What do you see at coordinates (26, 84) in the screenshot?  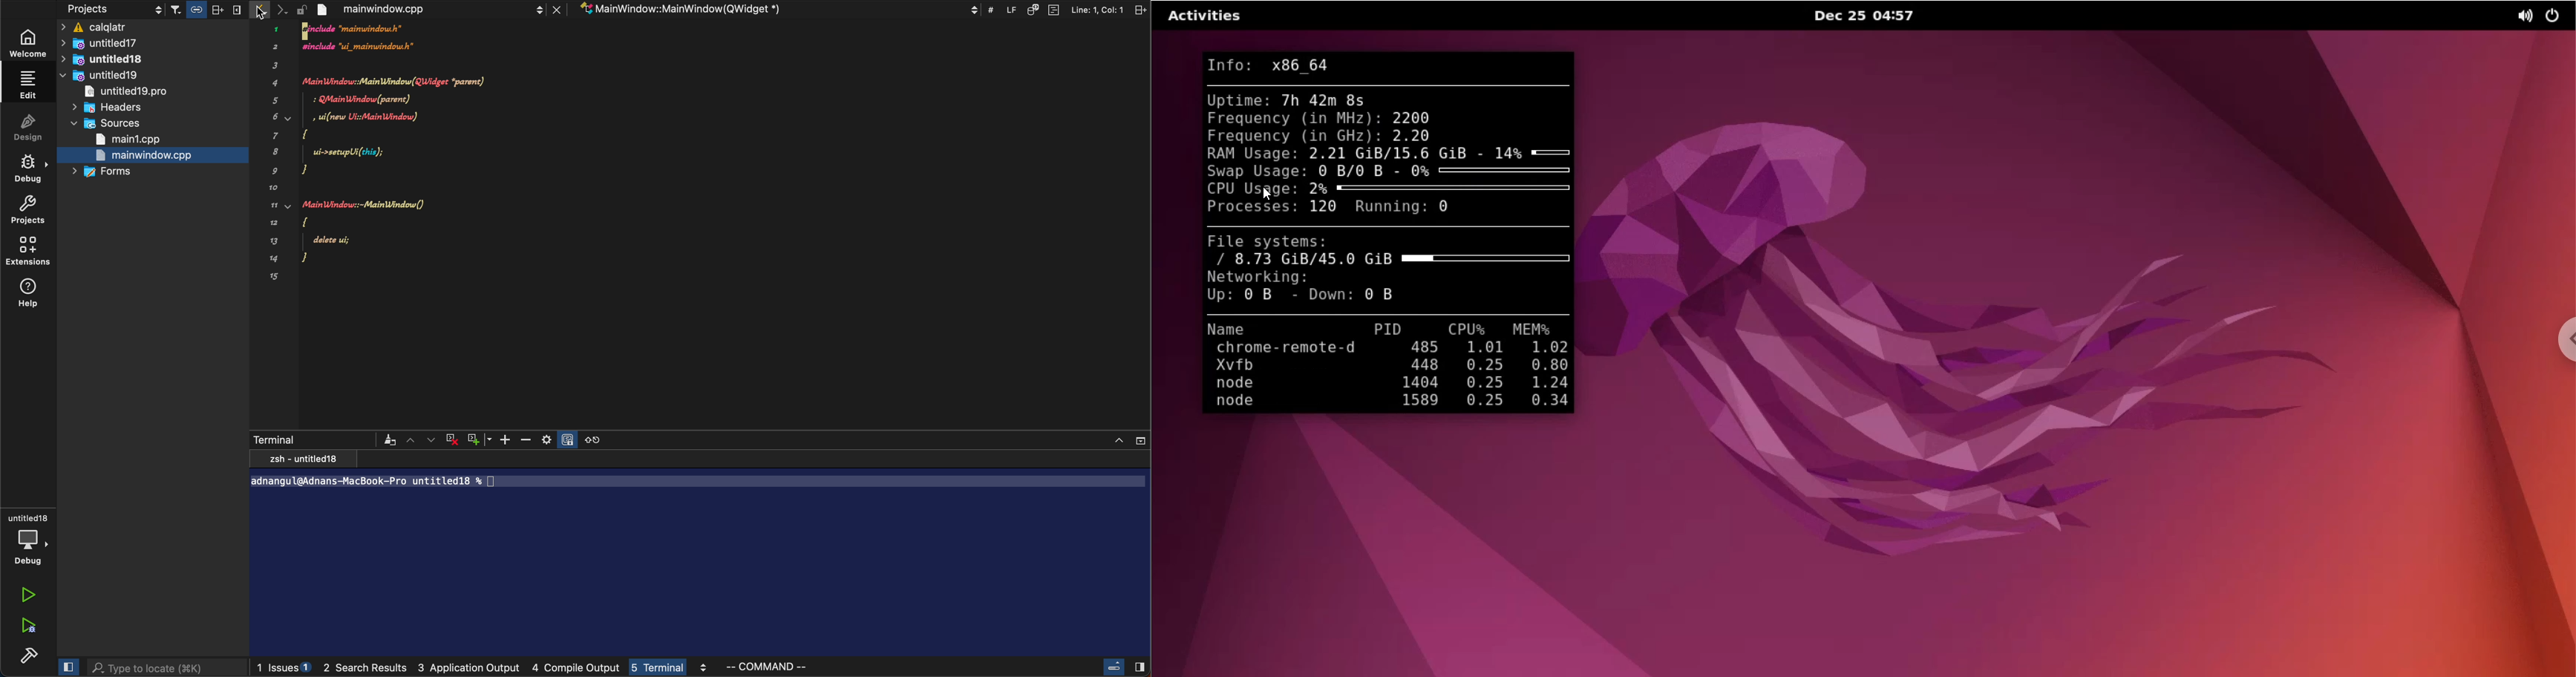 I see `edit` at bounding box center [26, 84].